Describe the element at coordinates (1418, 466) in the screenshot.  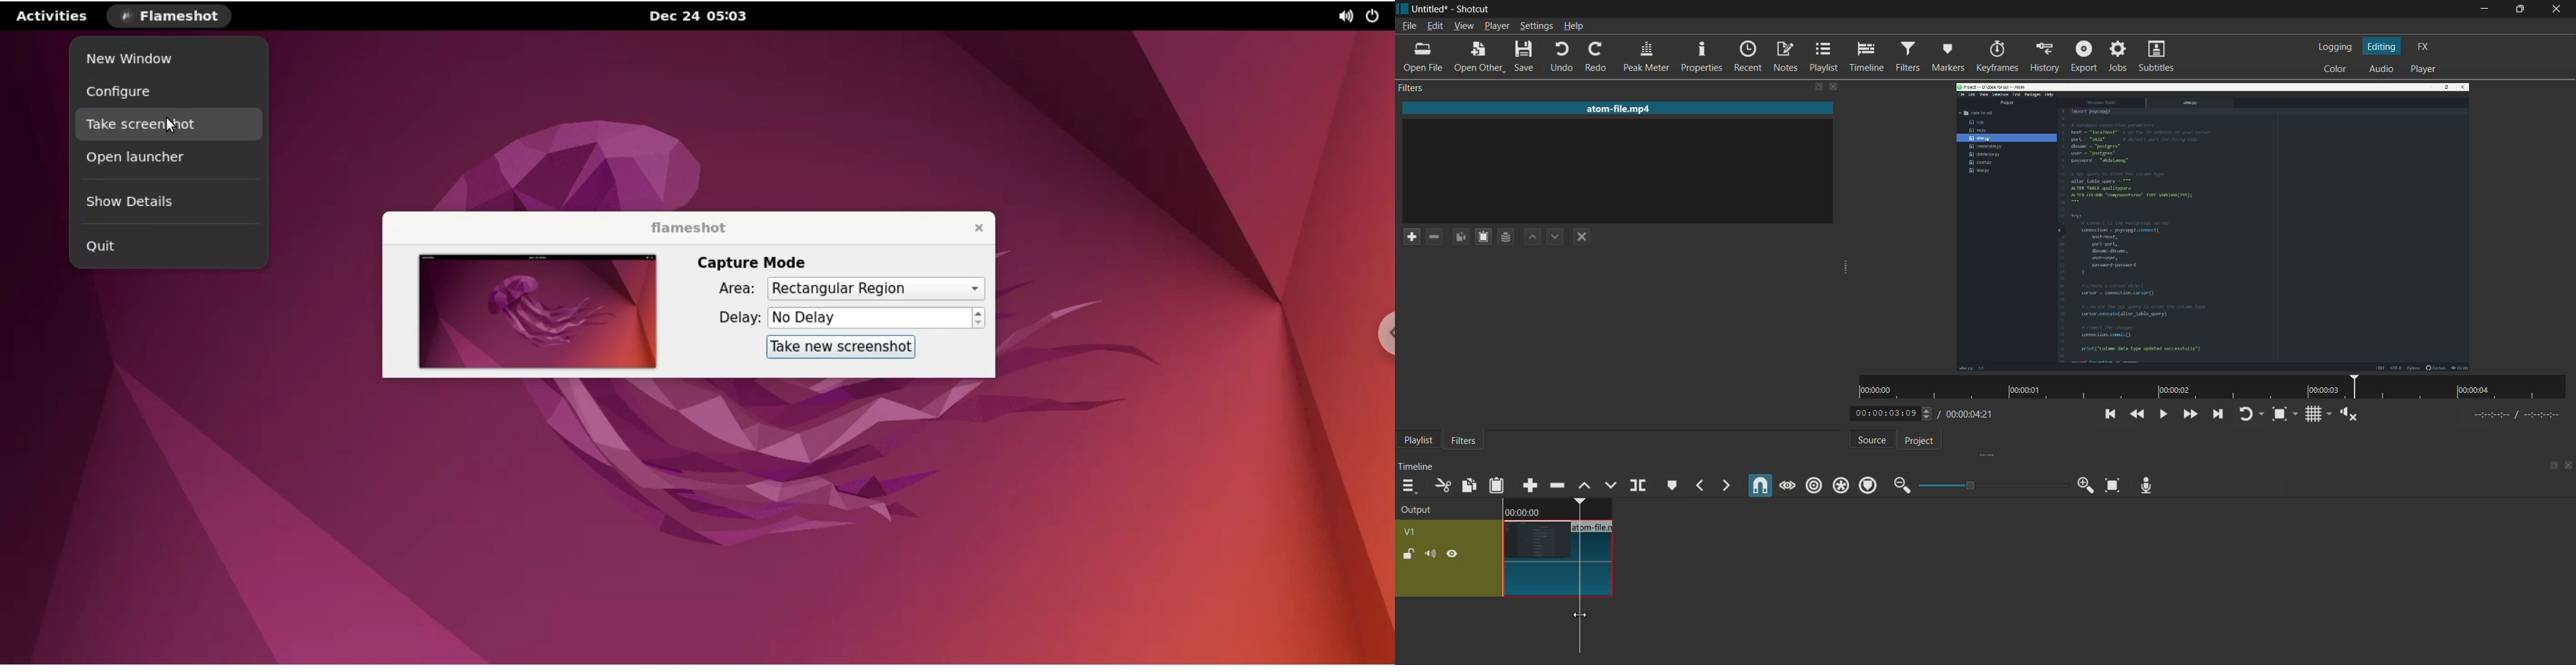
I see `timeline` at that location.